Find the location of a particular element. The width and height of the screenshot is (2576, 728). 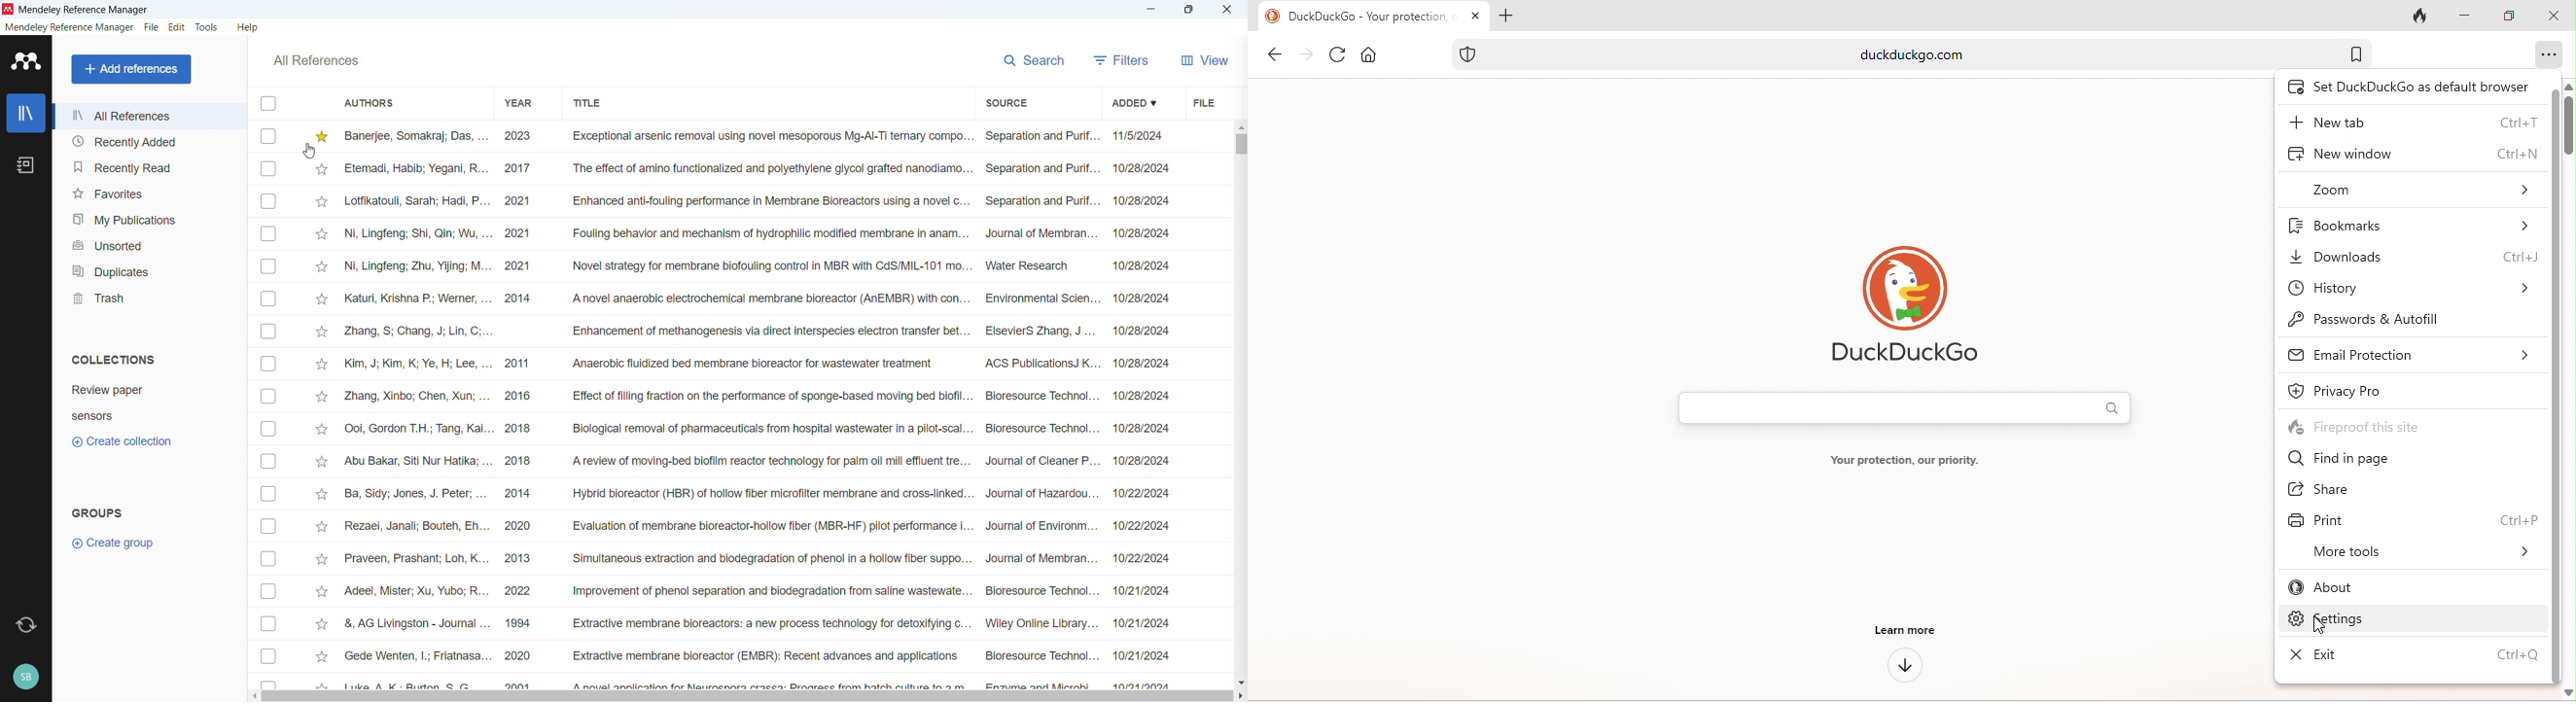

Profile  is located at coordinates (27, 677).